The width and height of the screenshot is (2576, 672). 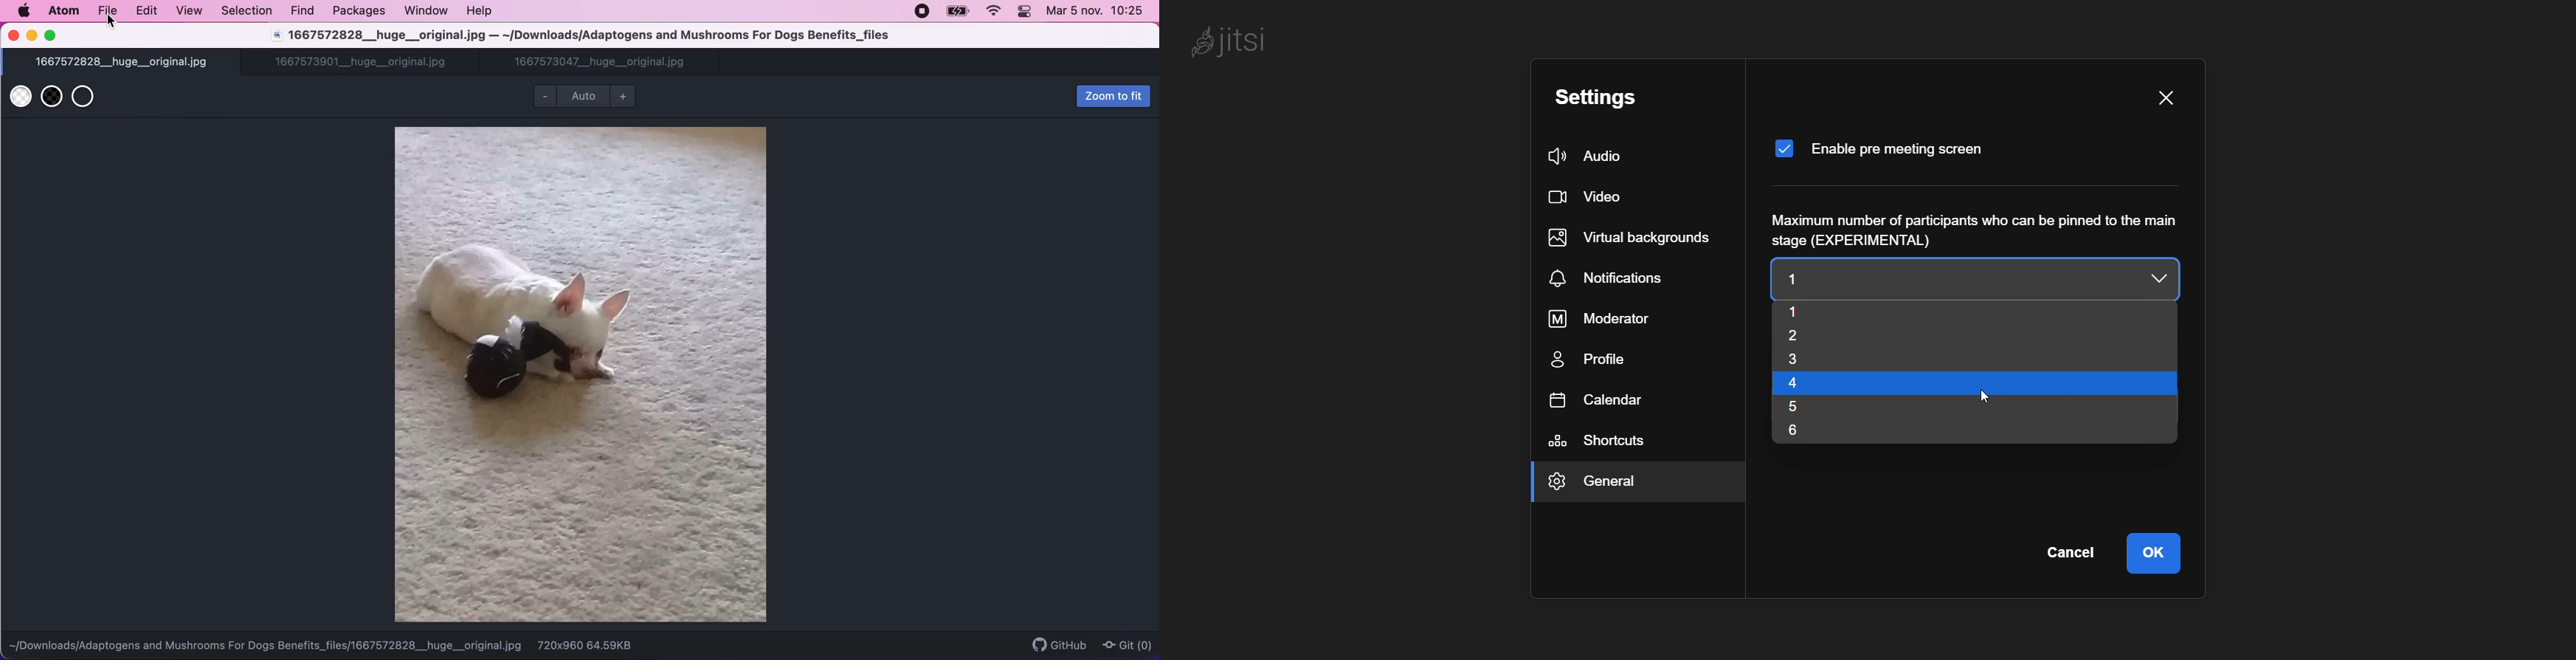 I want to click on video, so click(x=1584, y=199).